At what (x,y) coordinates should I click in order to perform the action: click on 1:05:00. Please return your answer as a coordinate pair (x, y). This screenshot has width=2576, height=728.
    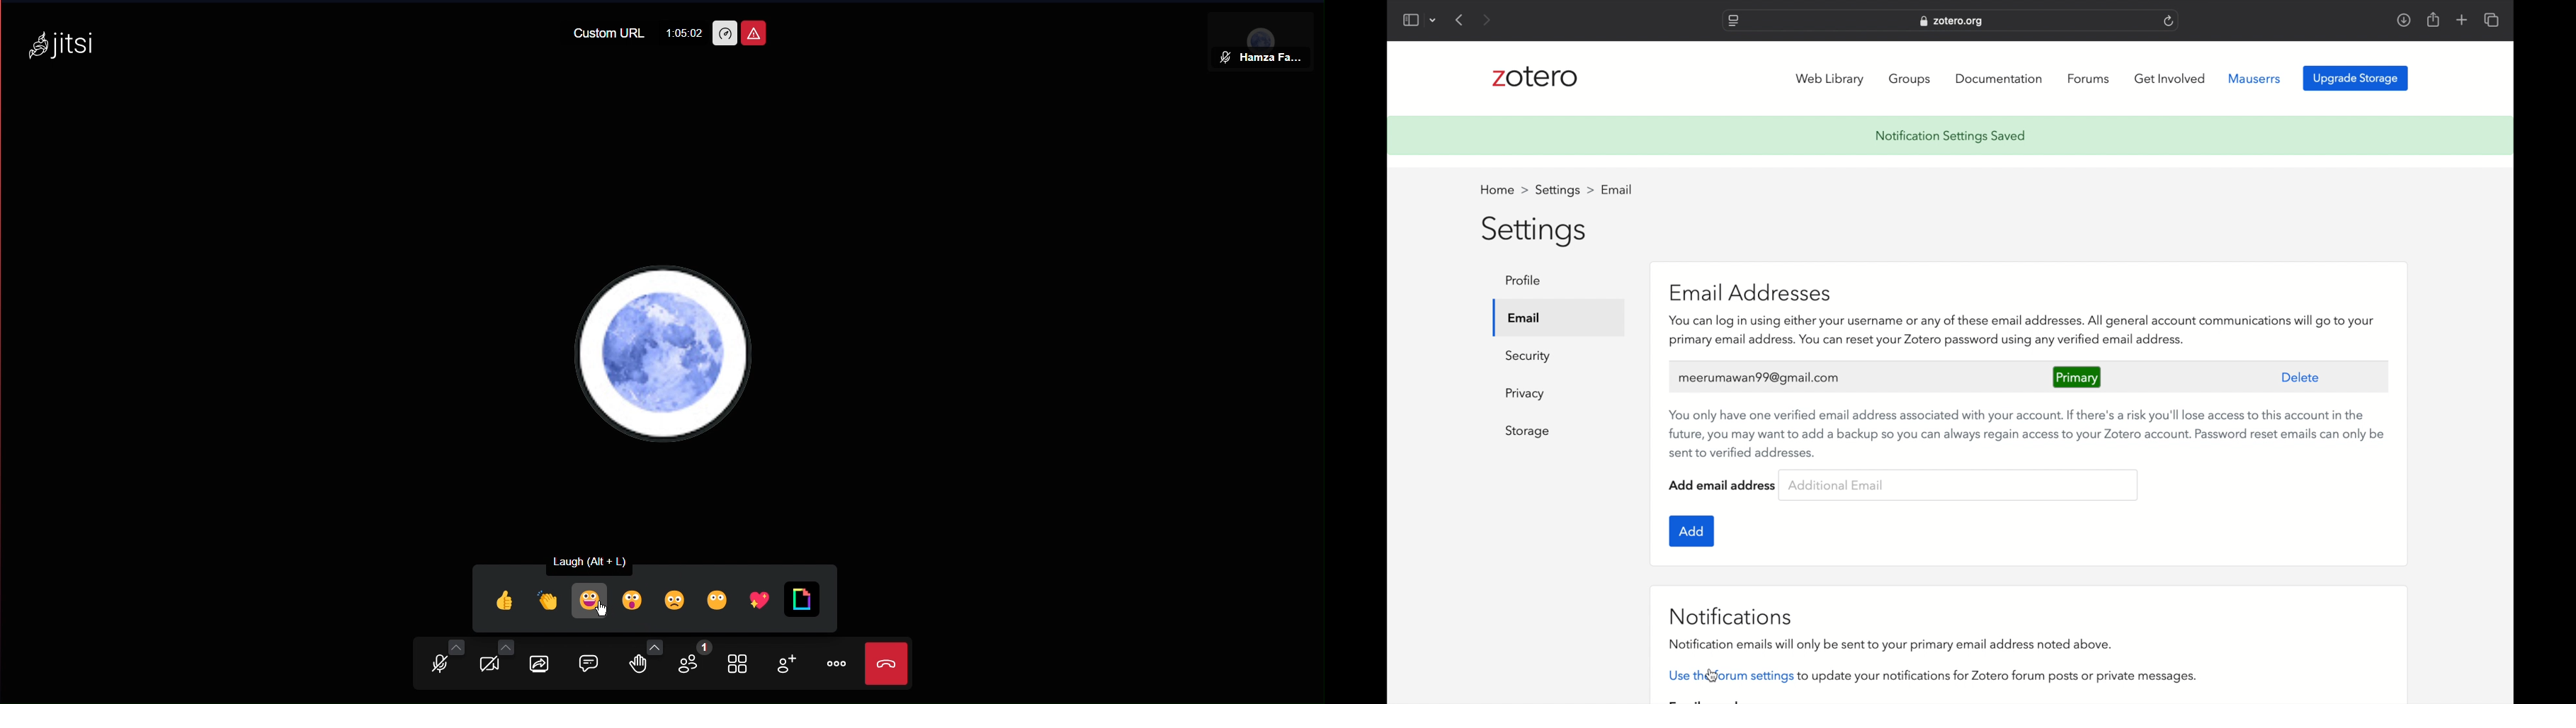
    Looking at the image, I should click on (683, 33).